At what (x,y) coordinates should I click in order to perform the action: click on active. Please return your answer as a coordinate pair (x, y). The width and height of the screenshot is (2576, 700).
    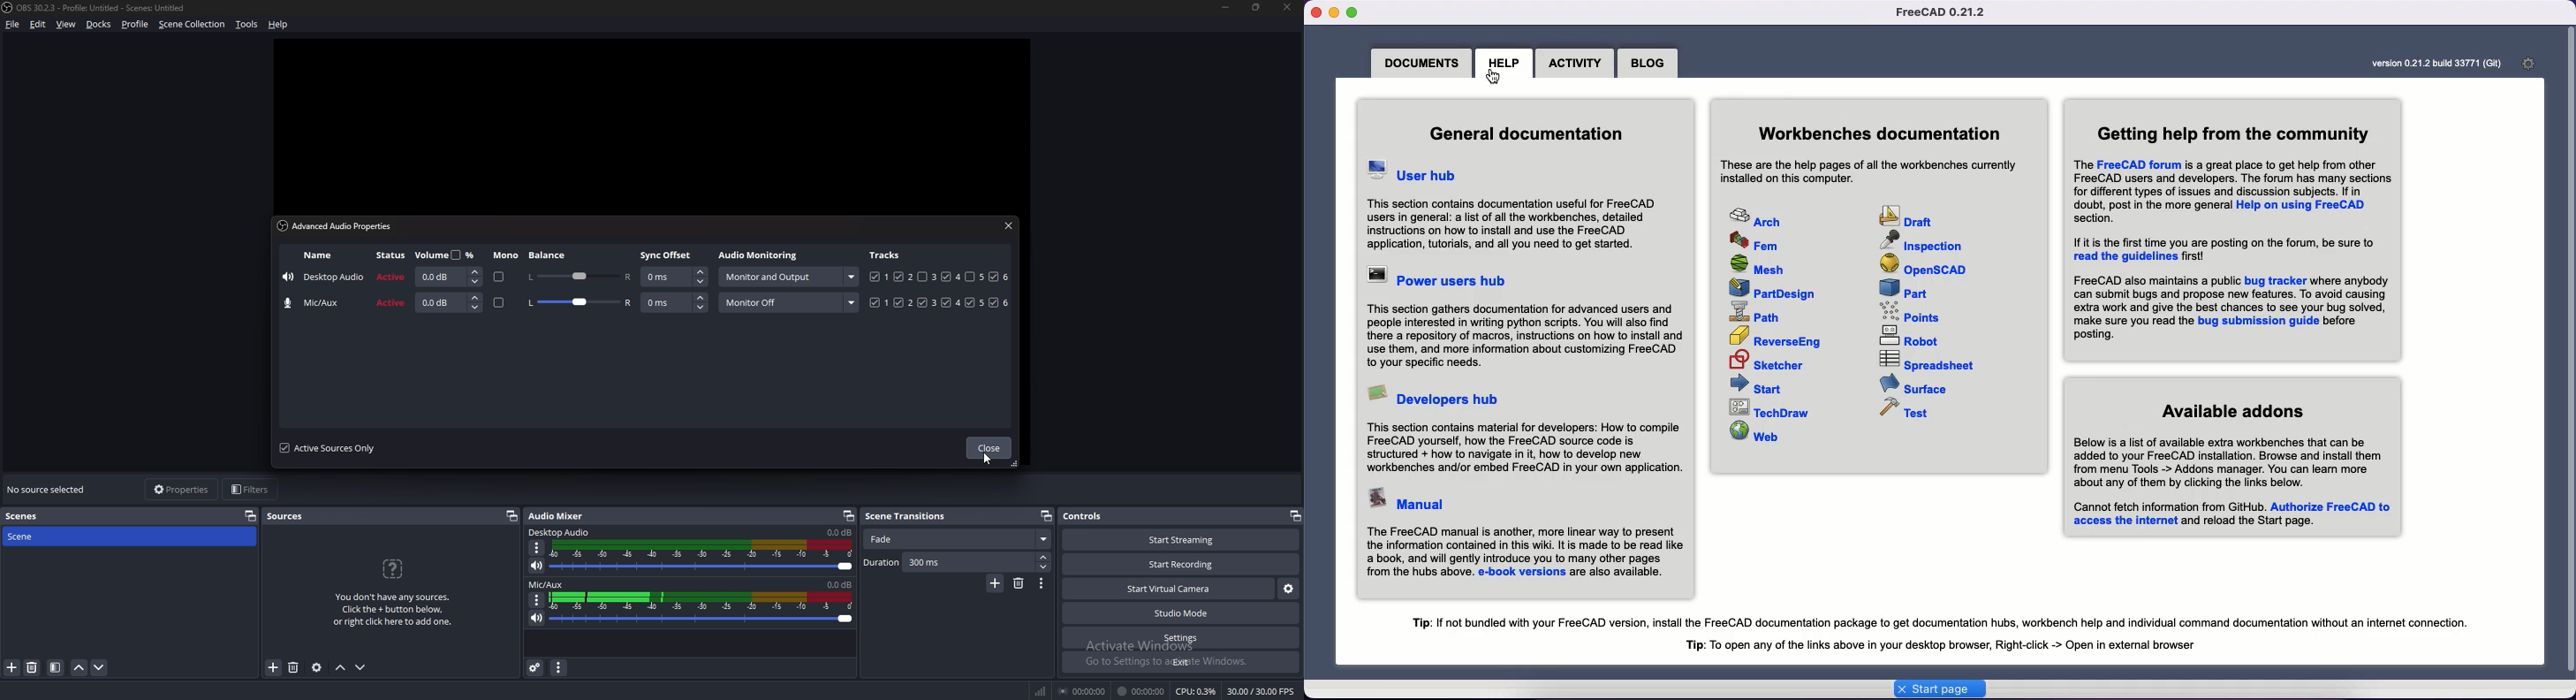
    Looking at the image, I should click on (393, 276).